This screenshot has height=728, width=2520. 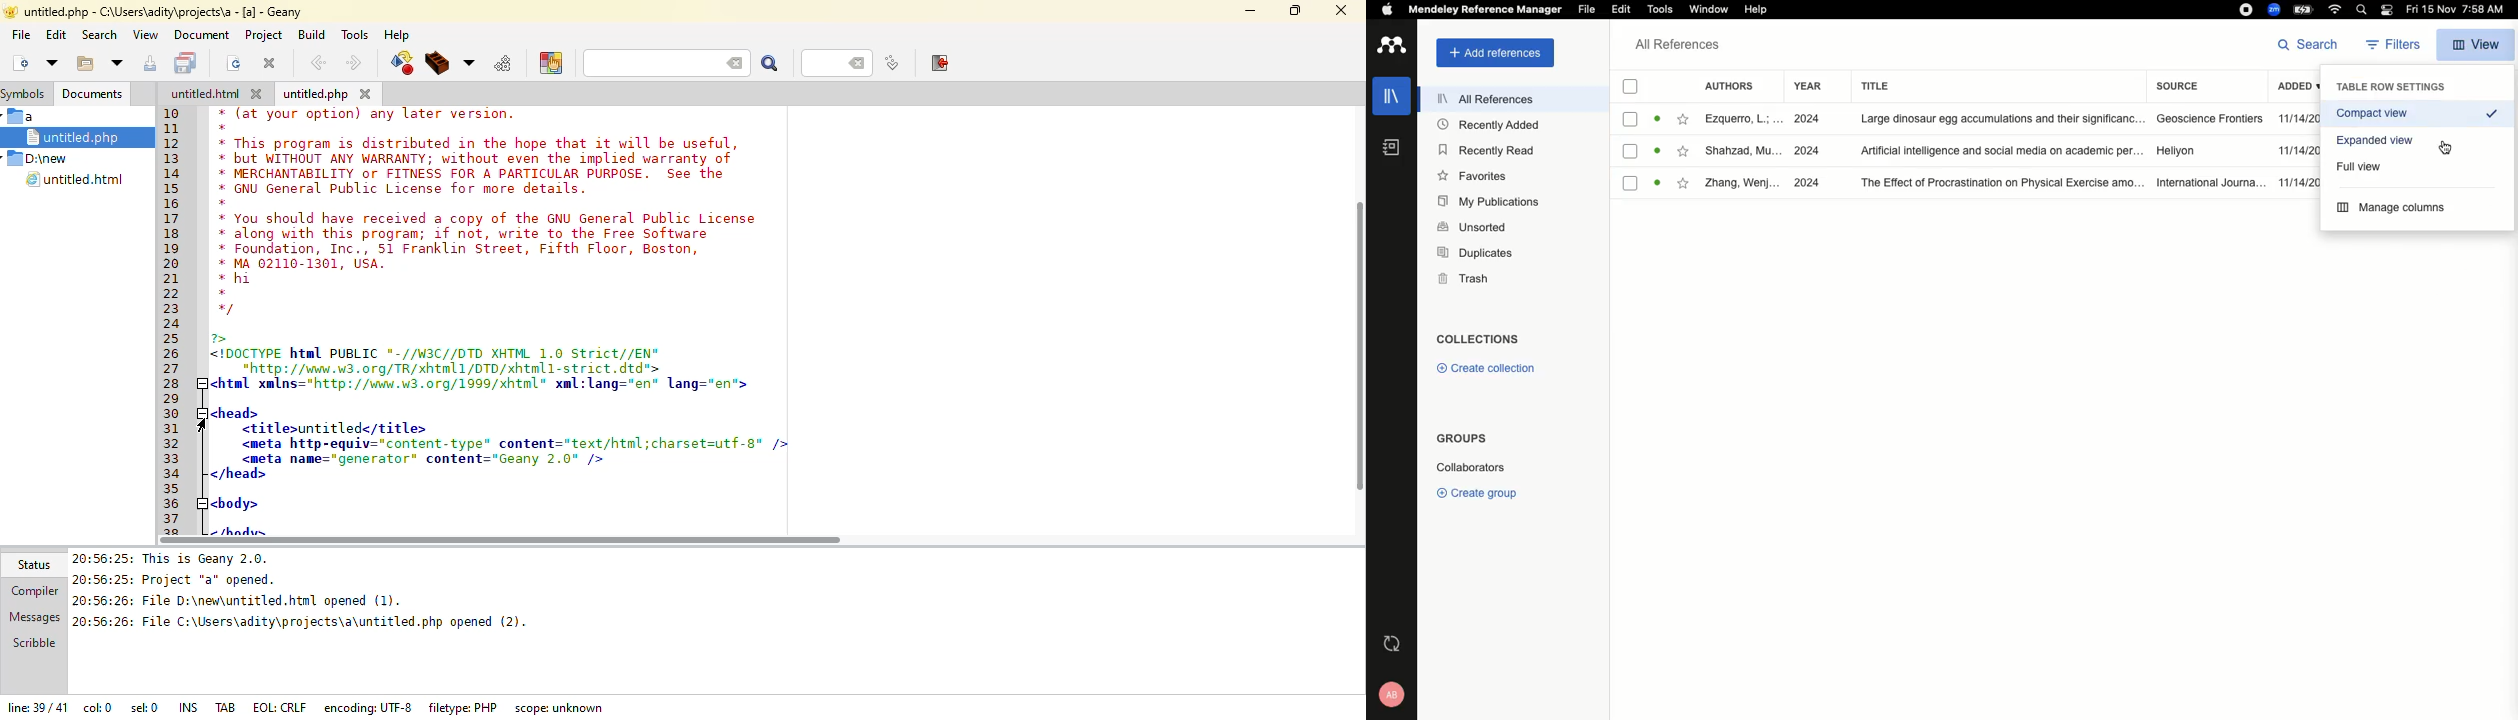 I want to click on 2024, so click(x=1808, y=150).